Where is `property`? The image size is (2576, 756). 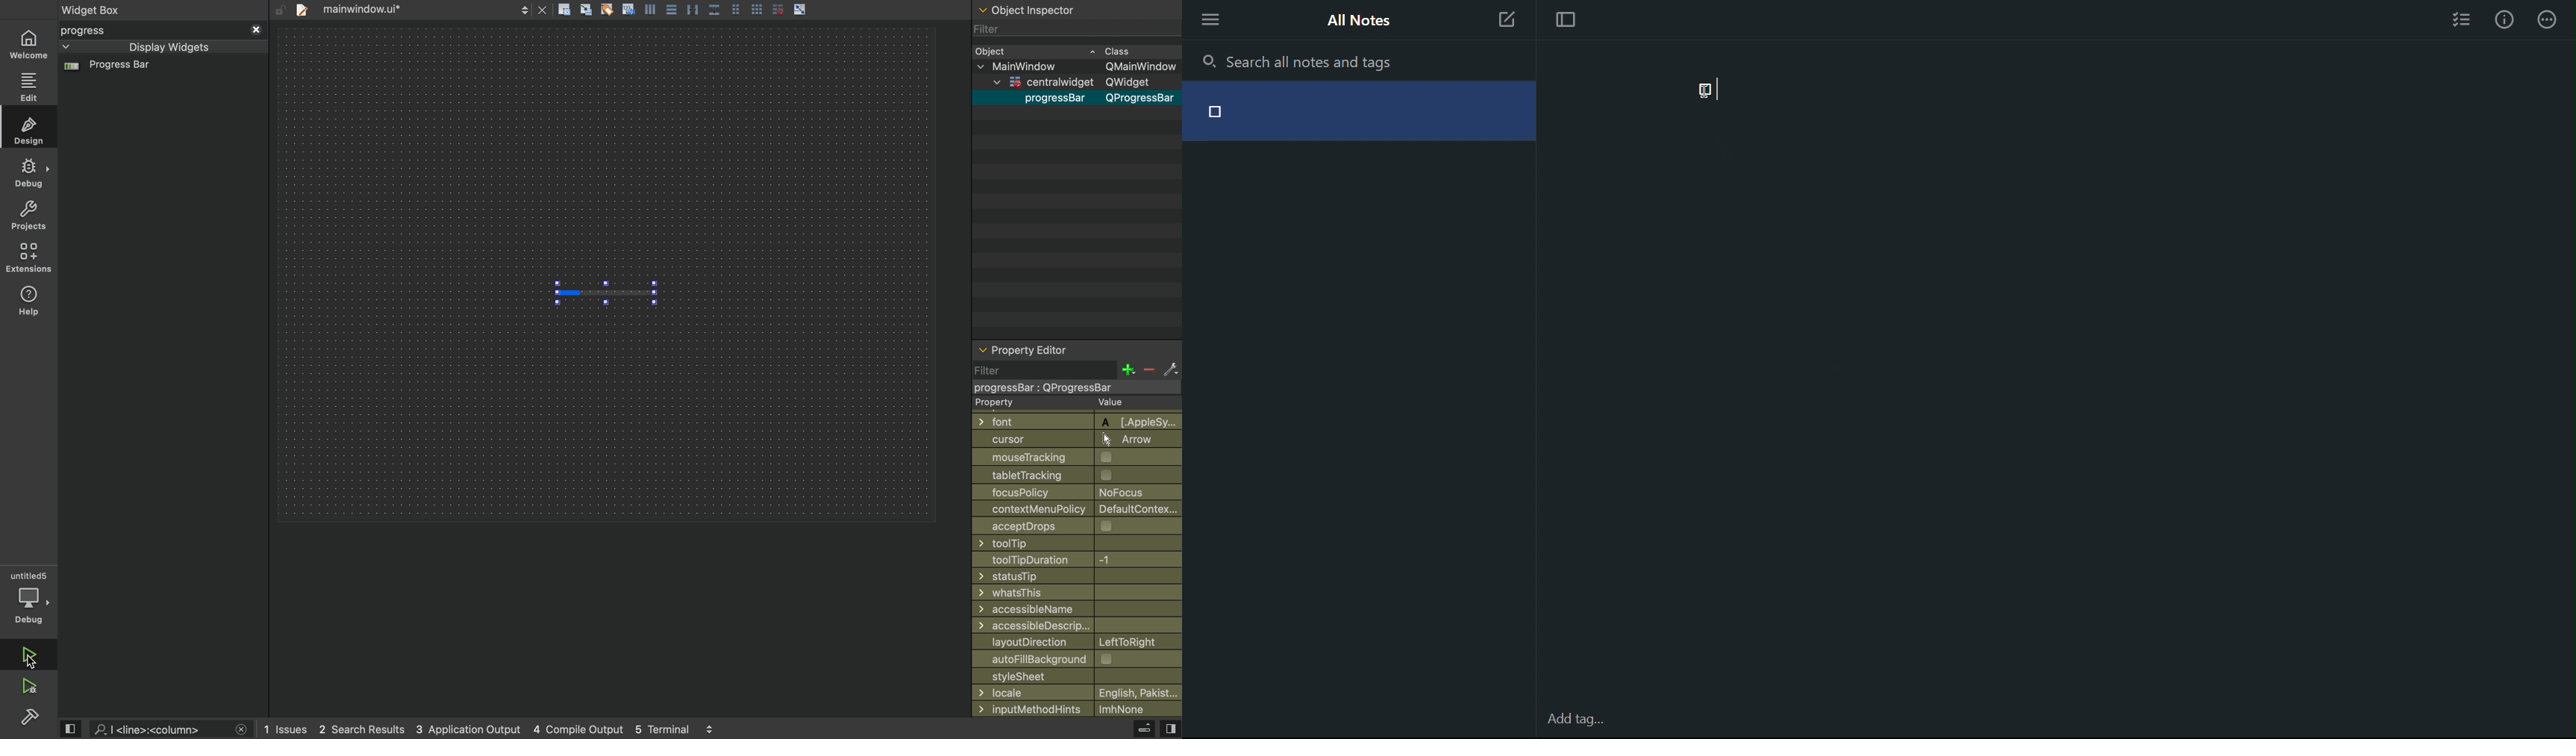
property is located at coordinates (1068, 403).